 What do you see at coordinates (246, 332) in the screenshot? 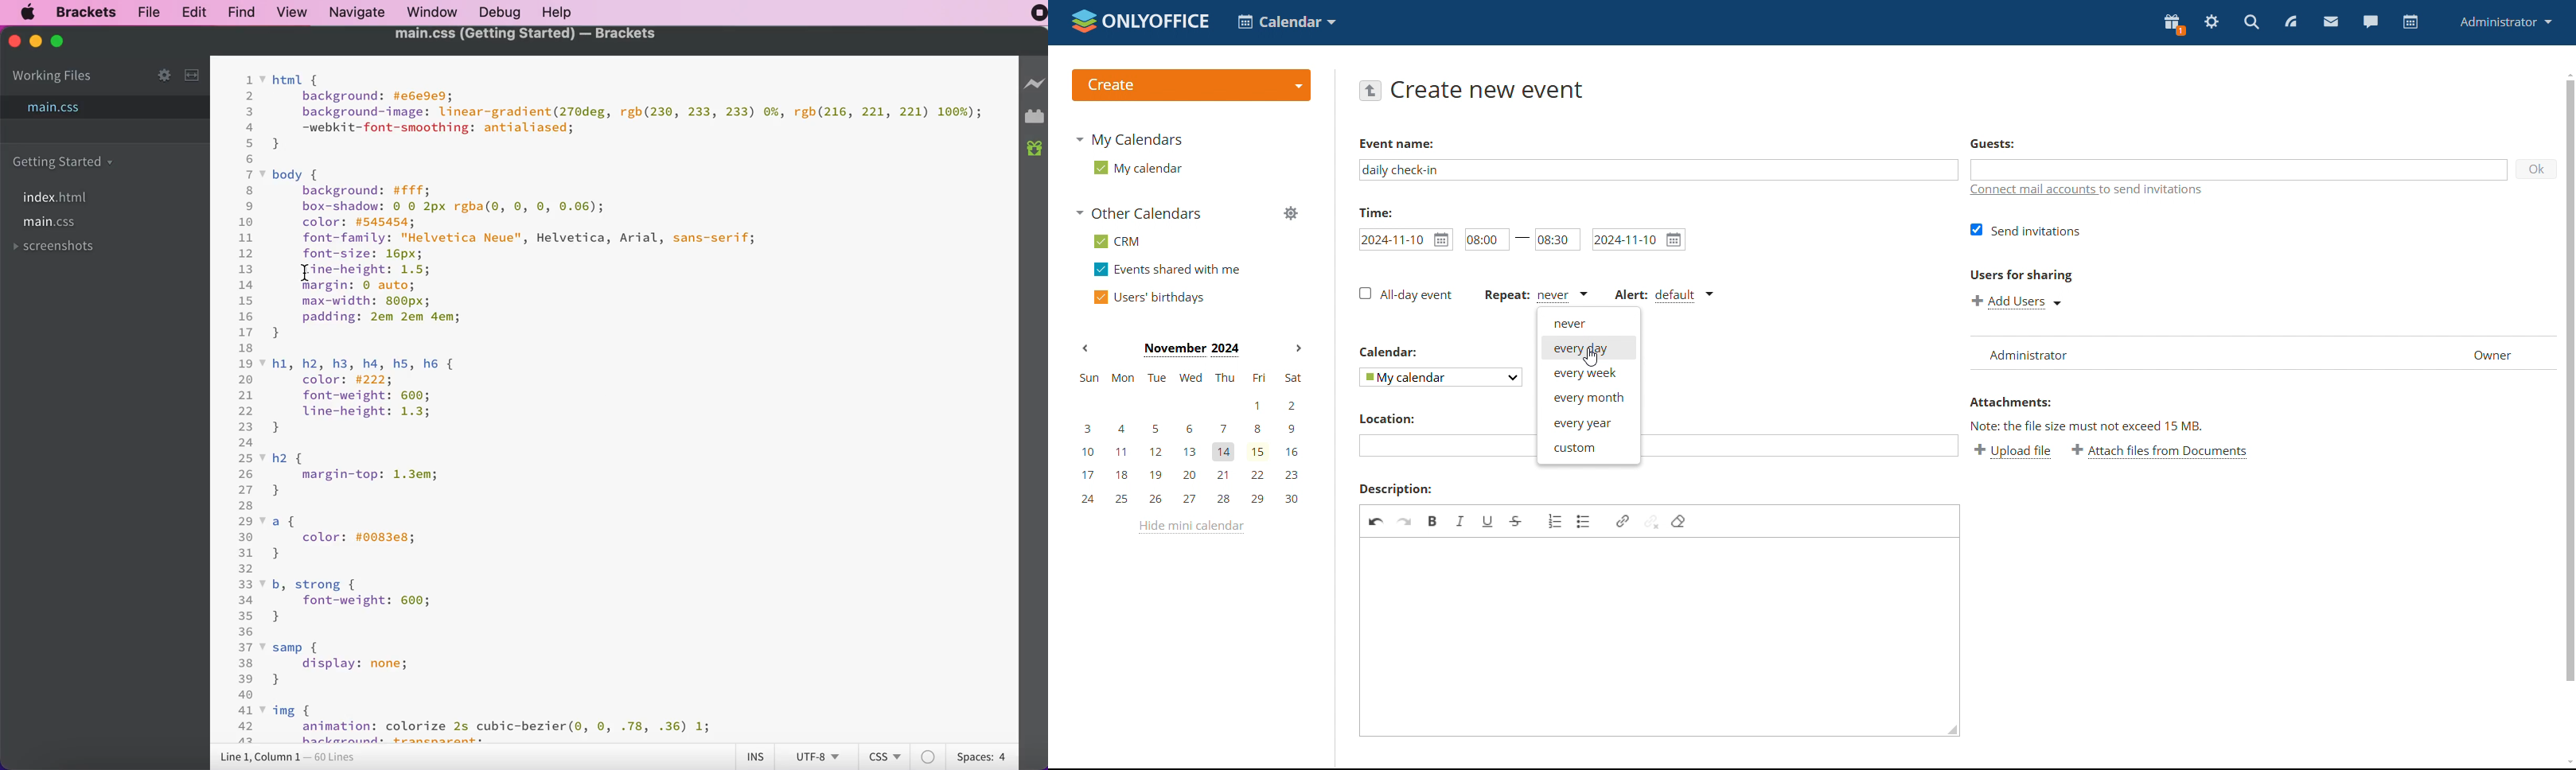
I see `17` at bounding box center [246, 332].